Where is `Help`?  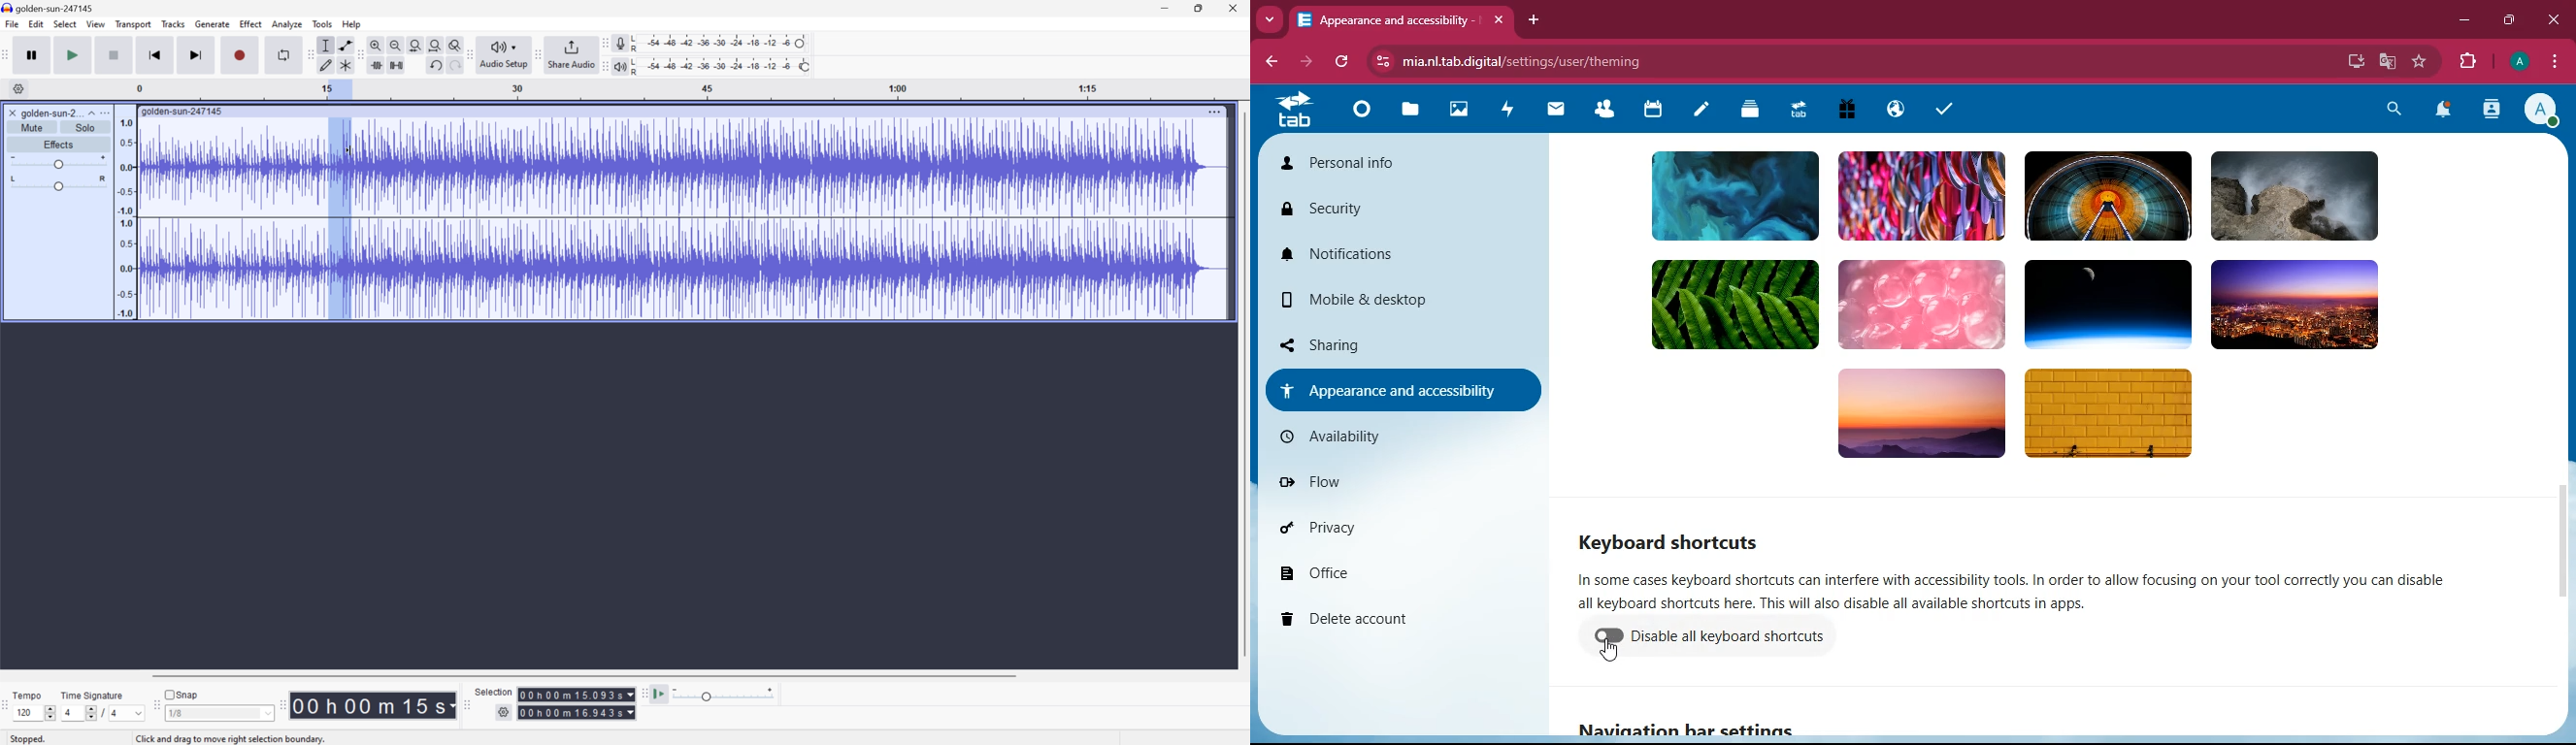 Help is located at coordinates (352, 23).